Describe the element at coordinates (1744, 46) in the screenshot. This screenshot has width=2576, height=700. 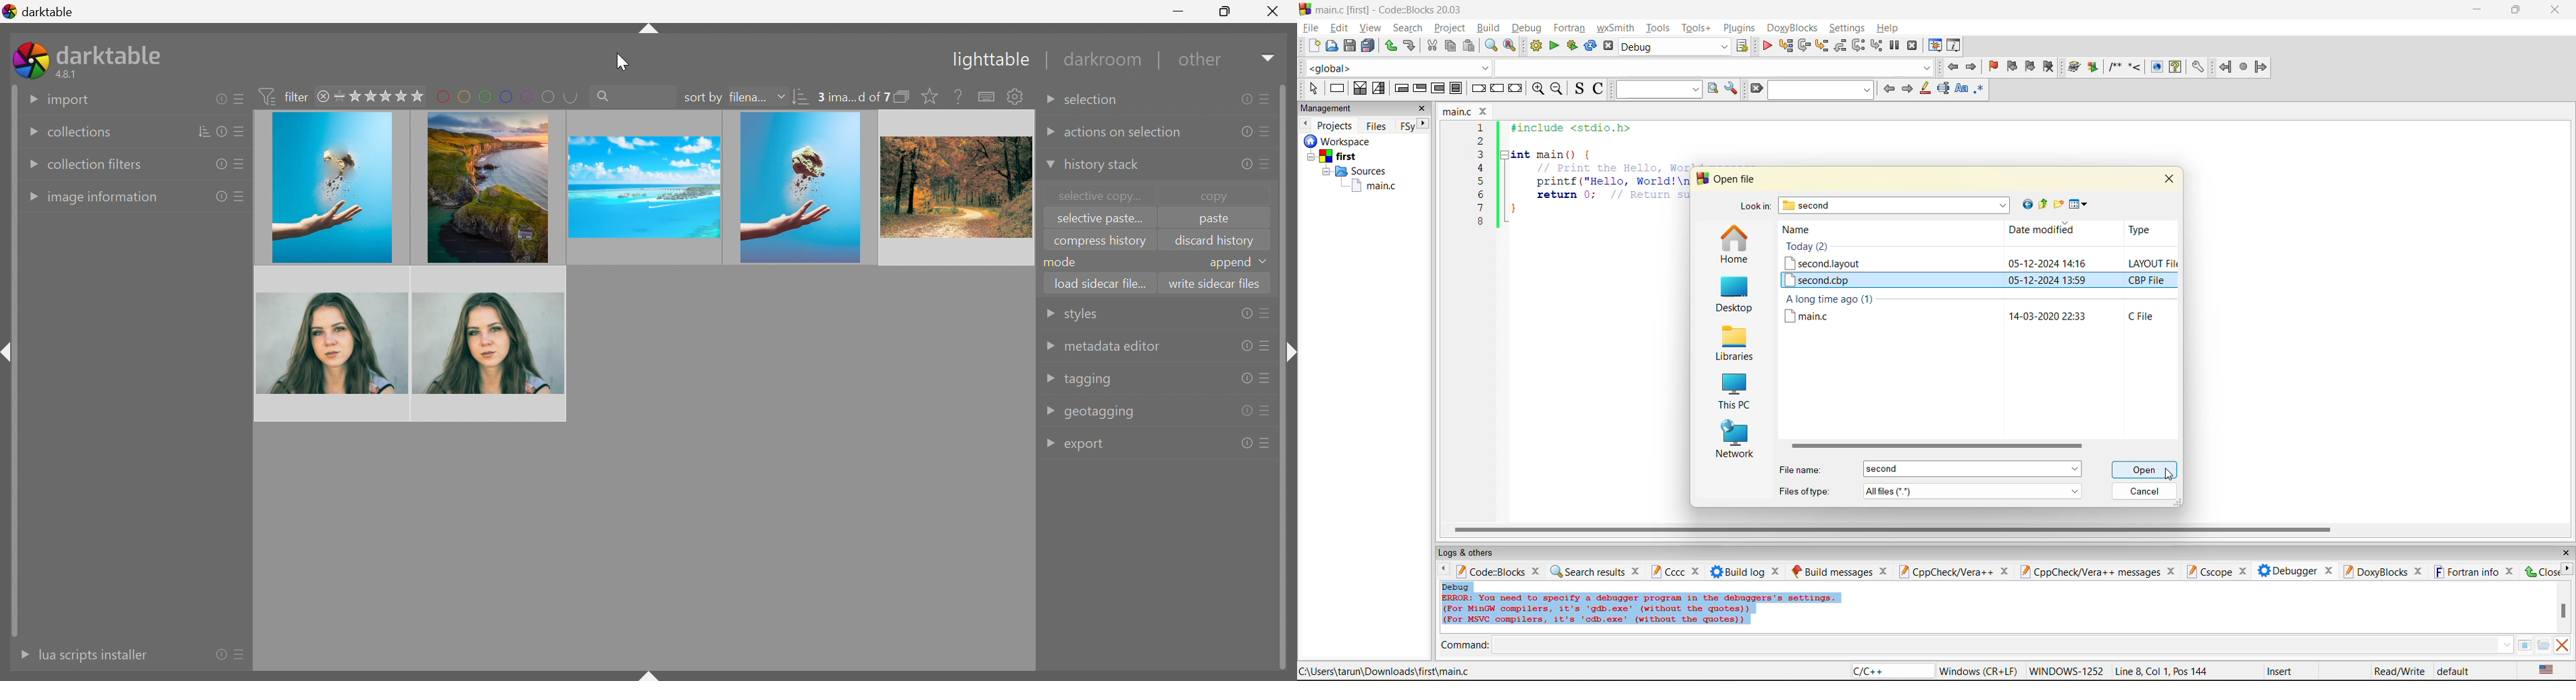
I see `show the select target dialog` at that location.